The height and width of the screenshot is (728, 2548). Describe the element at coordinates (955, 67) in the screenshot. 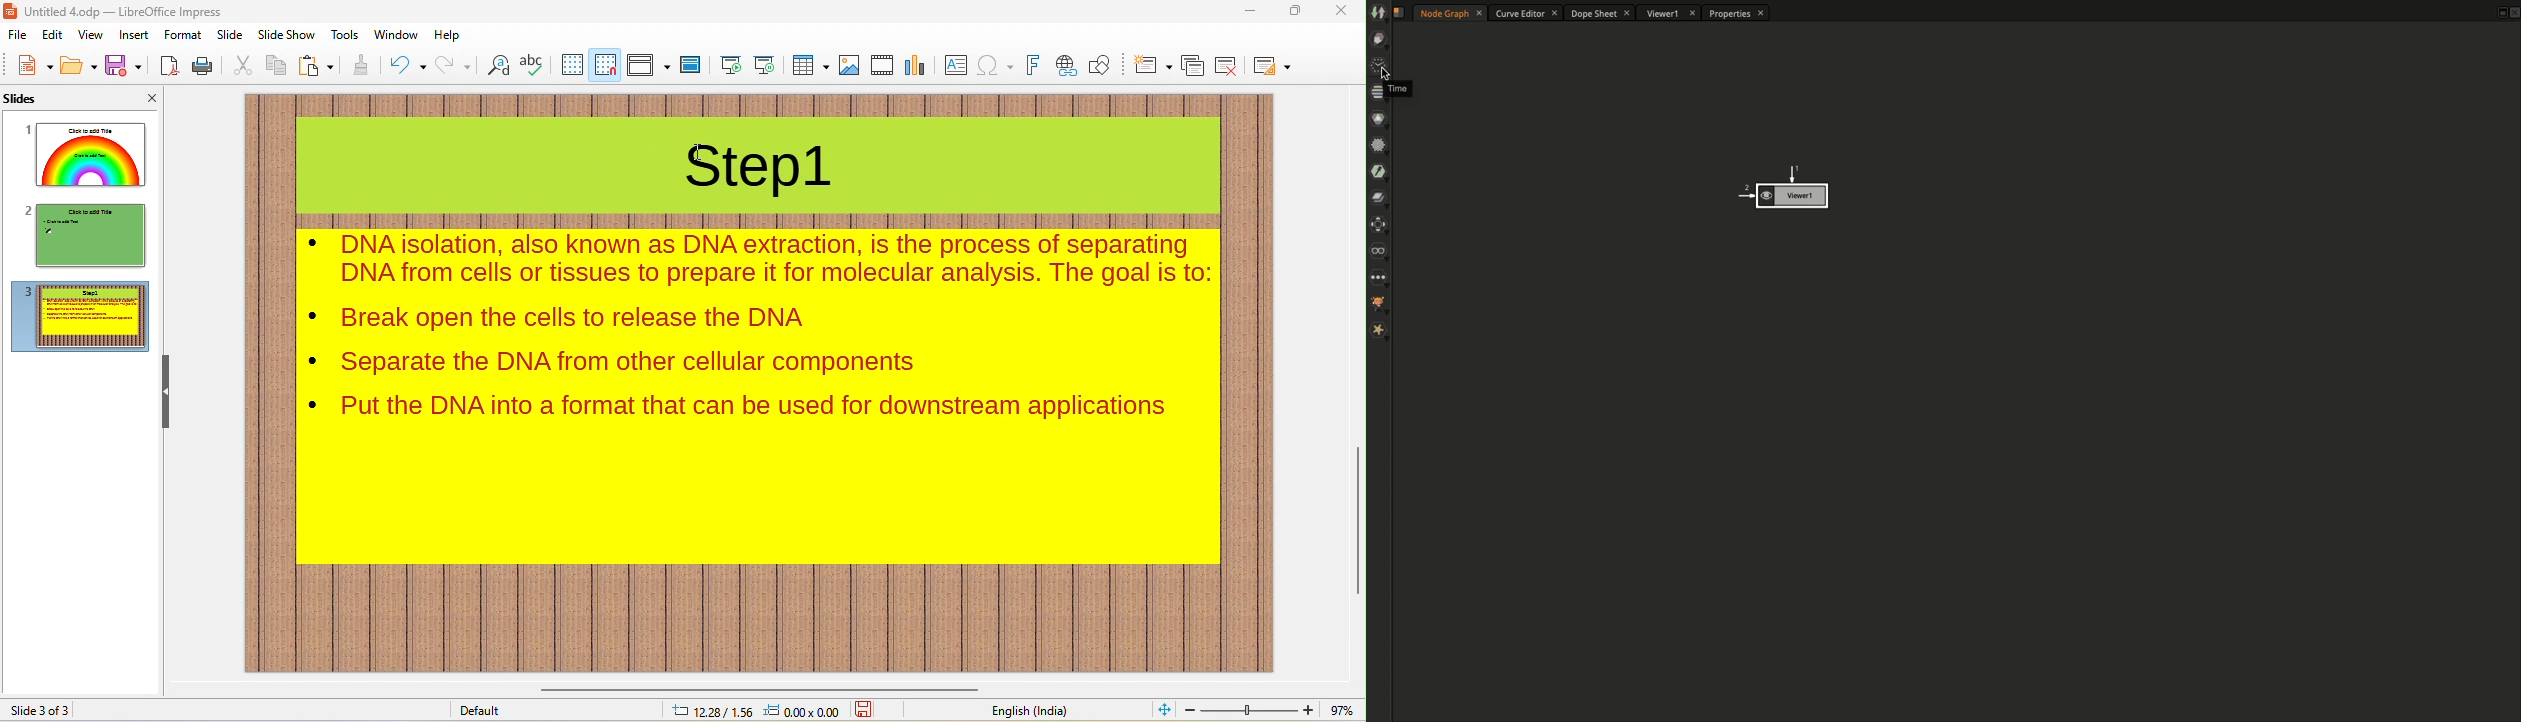

I see `text box` at that location.